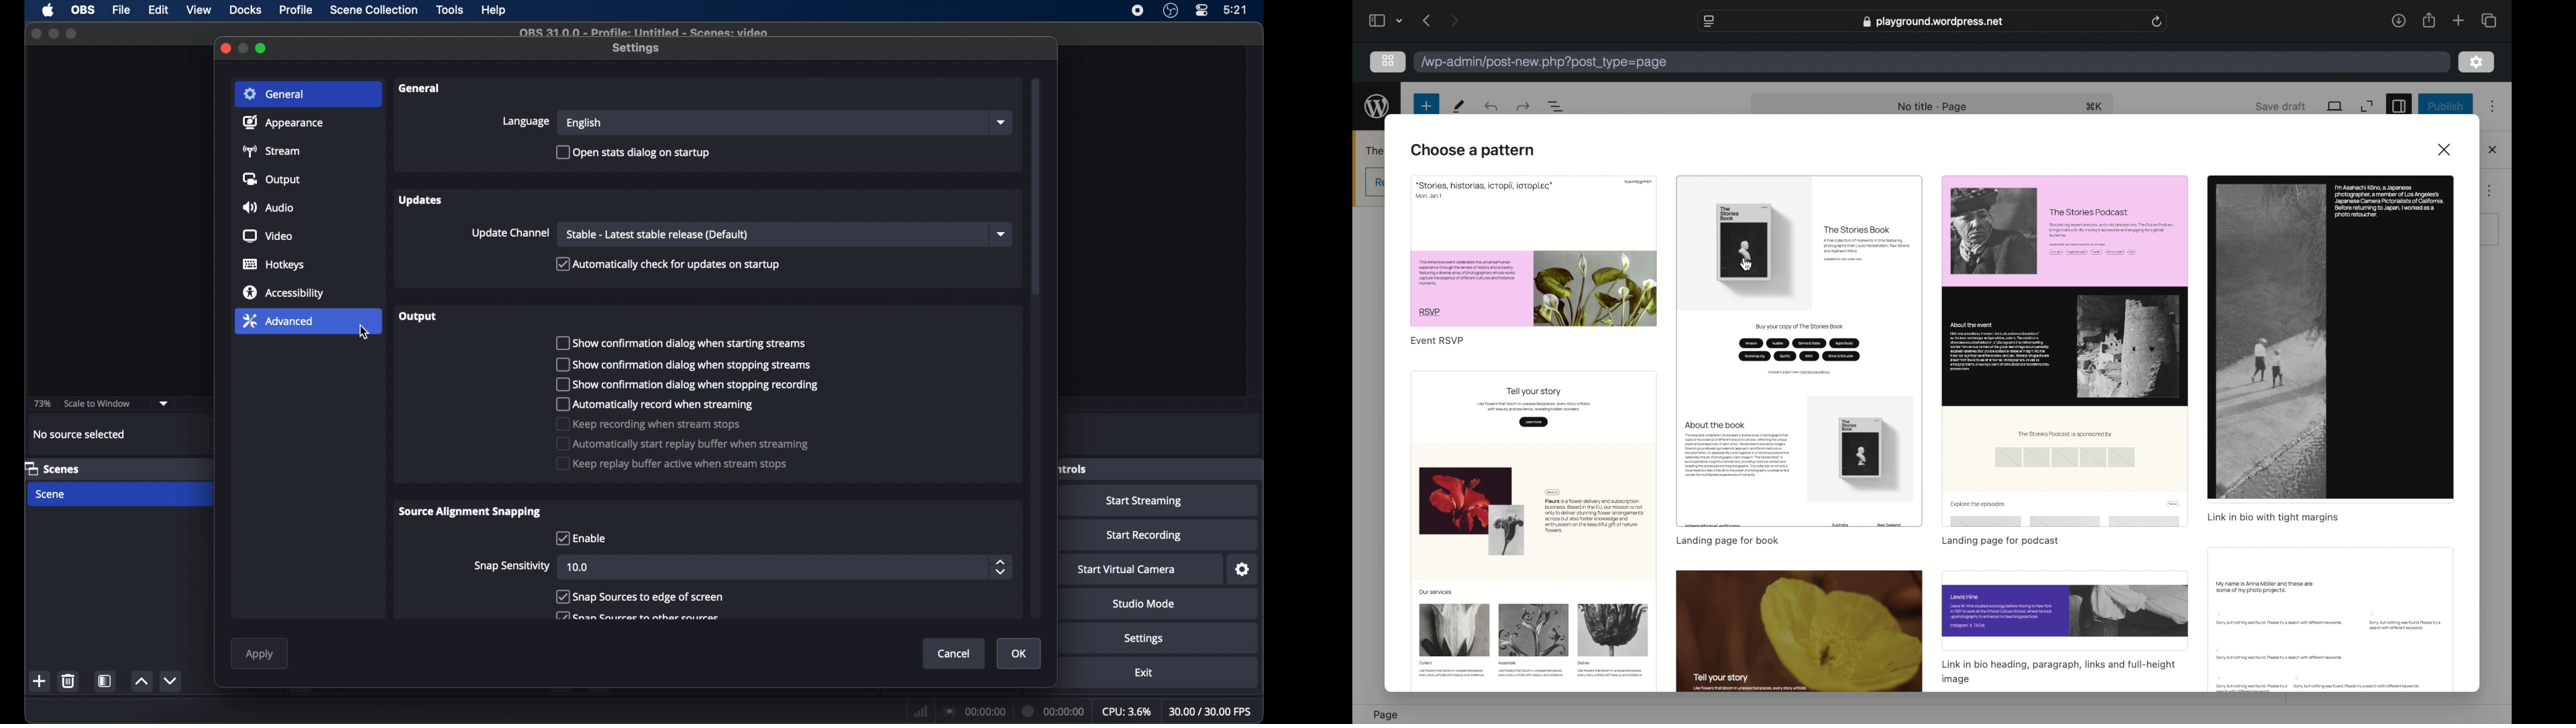  What do you see at coordinates (1034, 186) in the screenshot?
I see `scroll box` at bounding box center [1034, 186].